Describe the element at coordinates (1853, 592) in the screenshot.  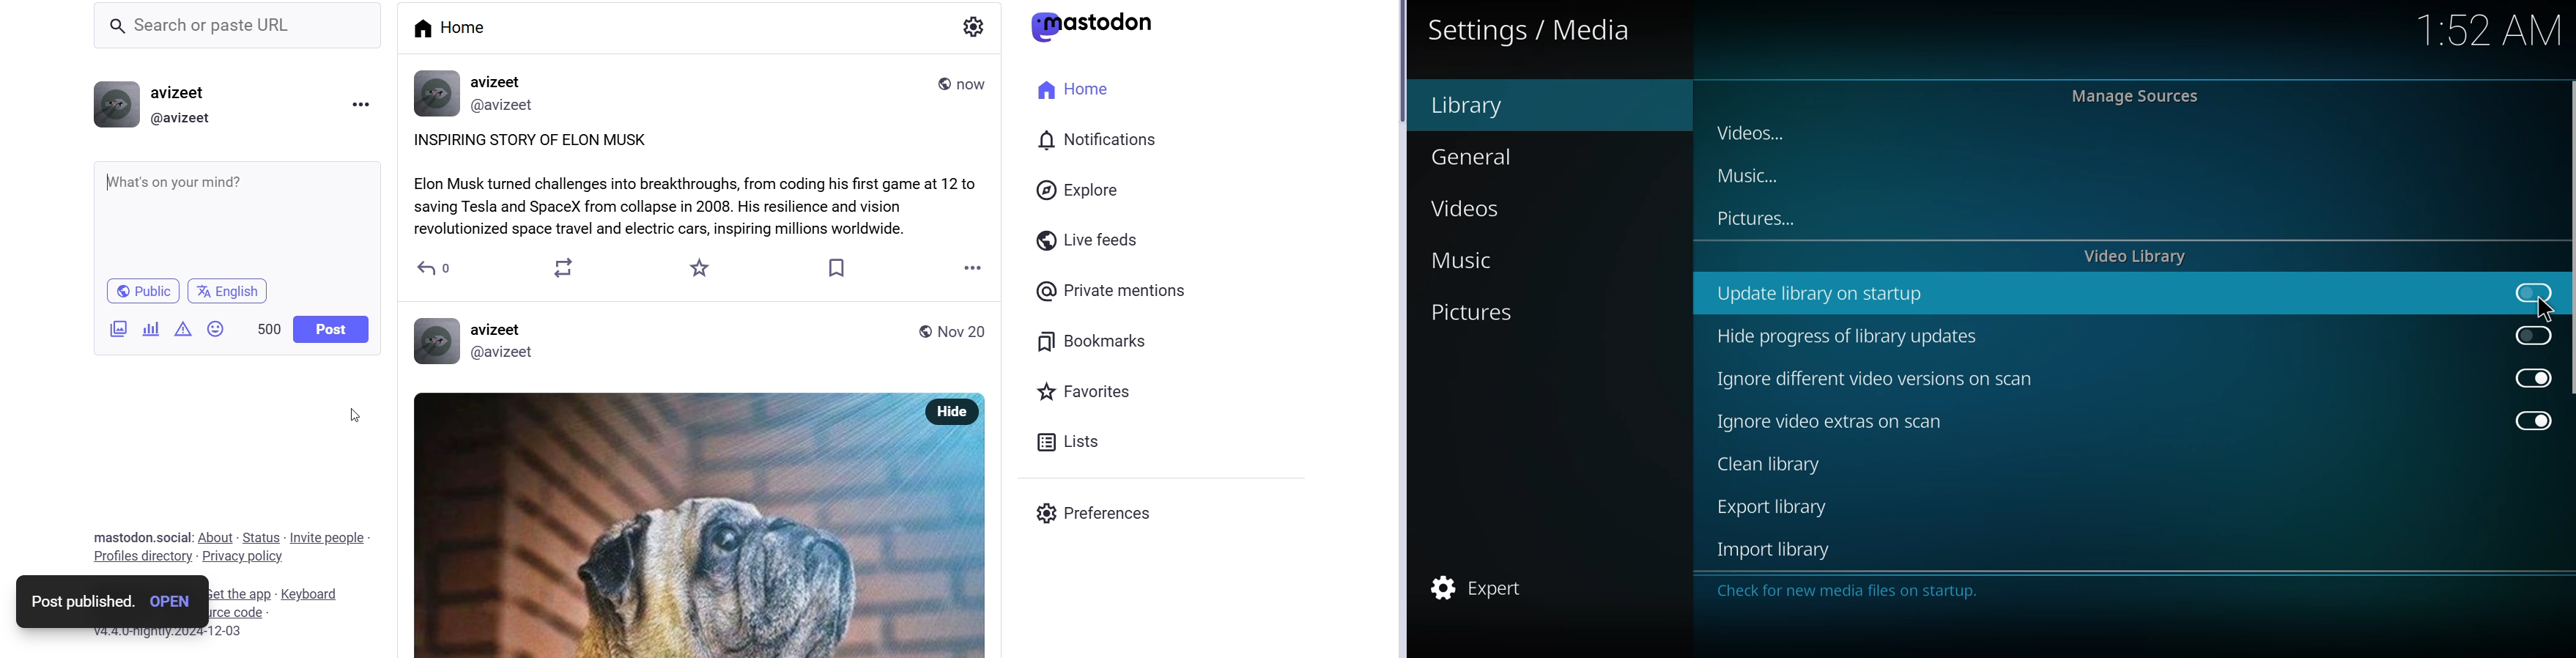
I see `info` at that location.